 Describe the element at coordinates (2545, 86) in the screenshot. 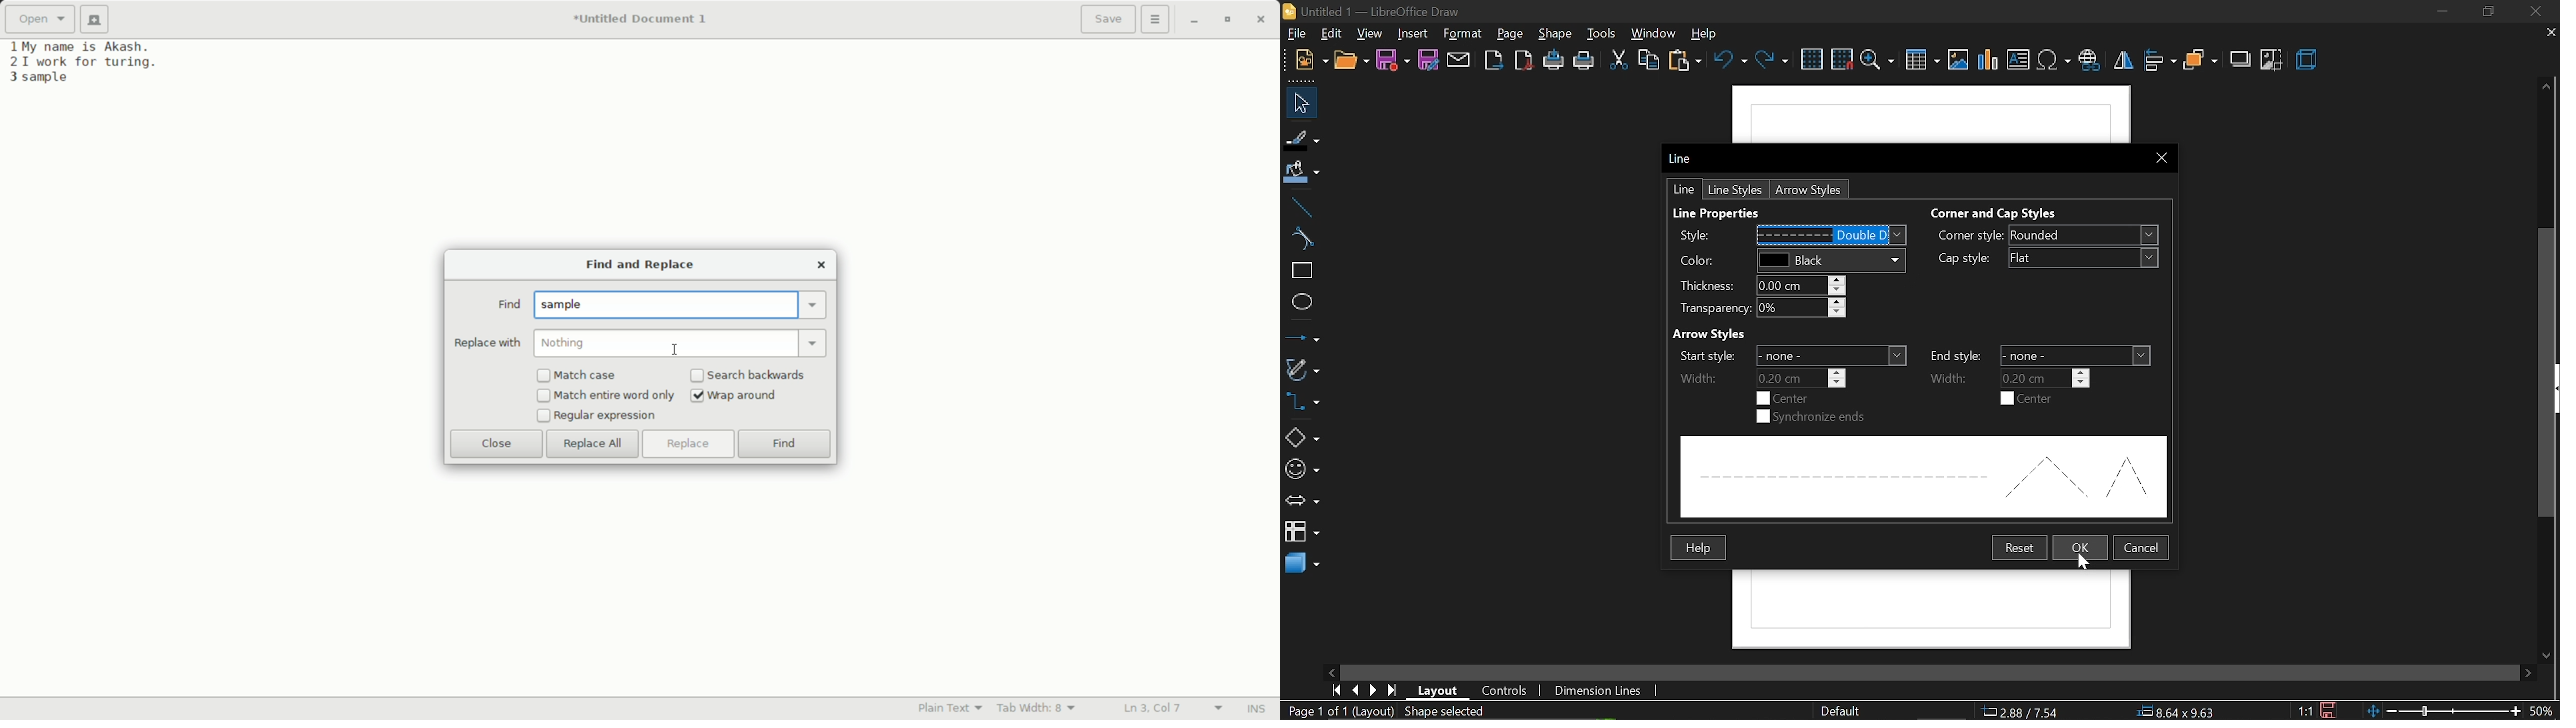

I see `move up` at that location.